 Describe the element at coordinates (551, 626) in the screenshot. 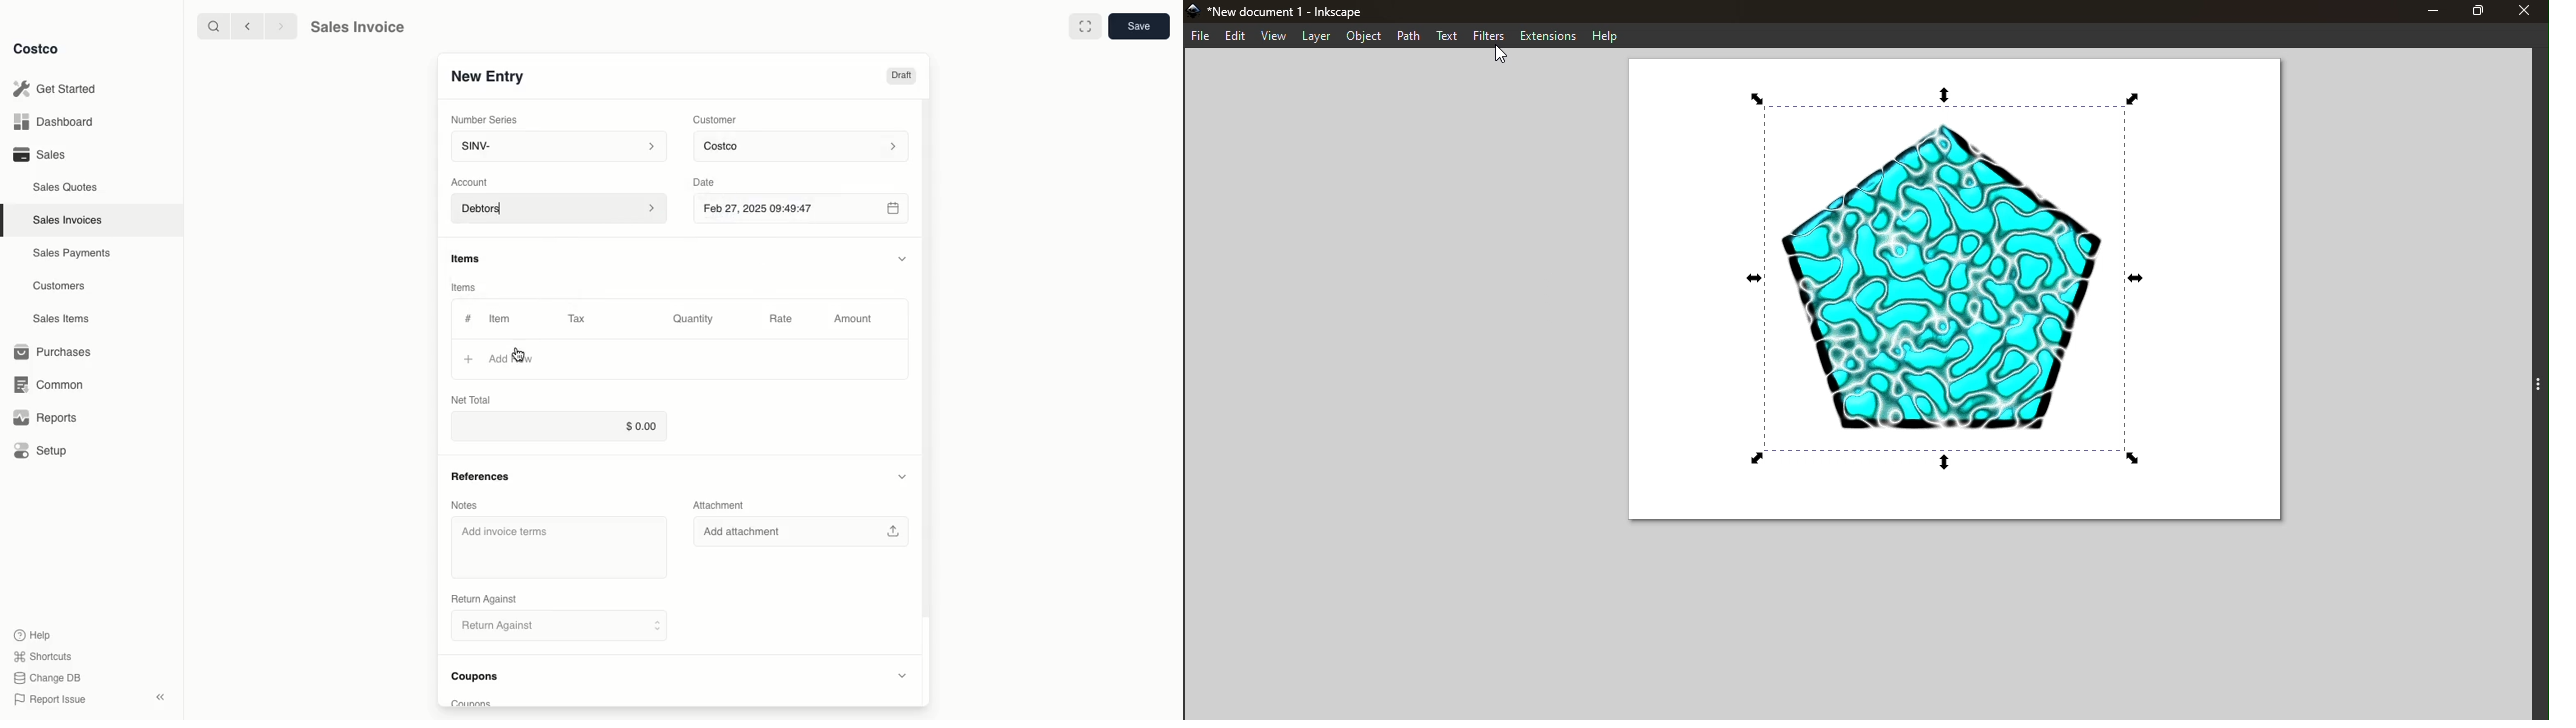

I see `Return Against` at that location.